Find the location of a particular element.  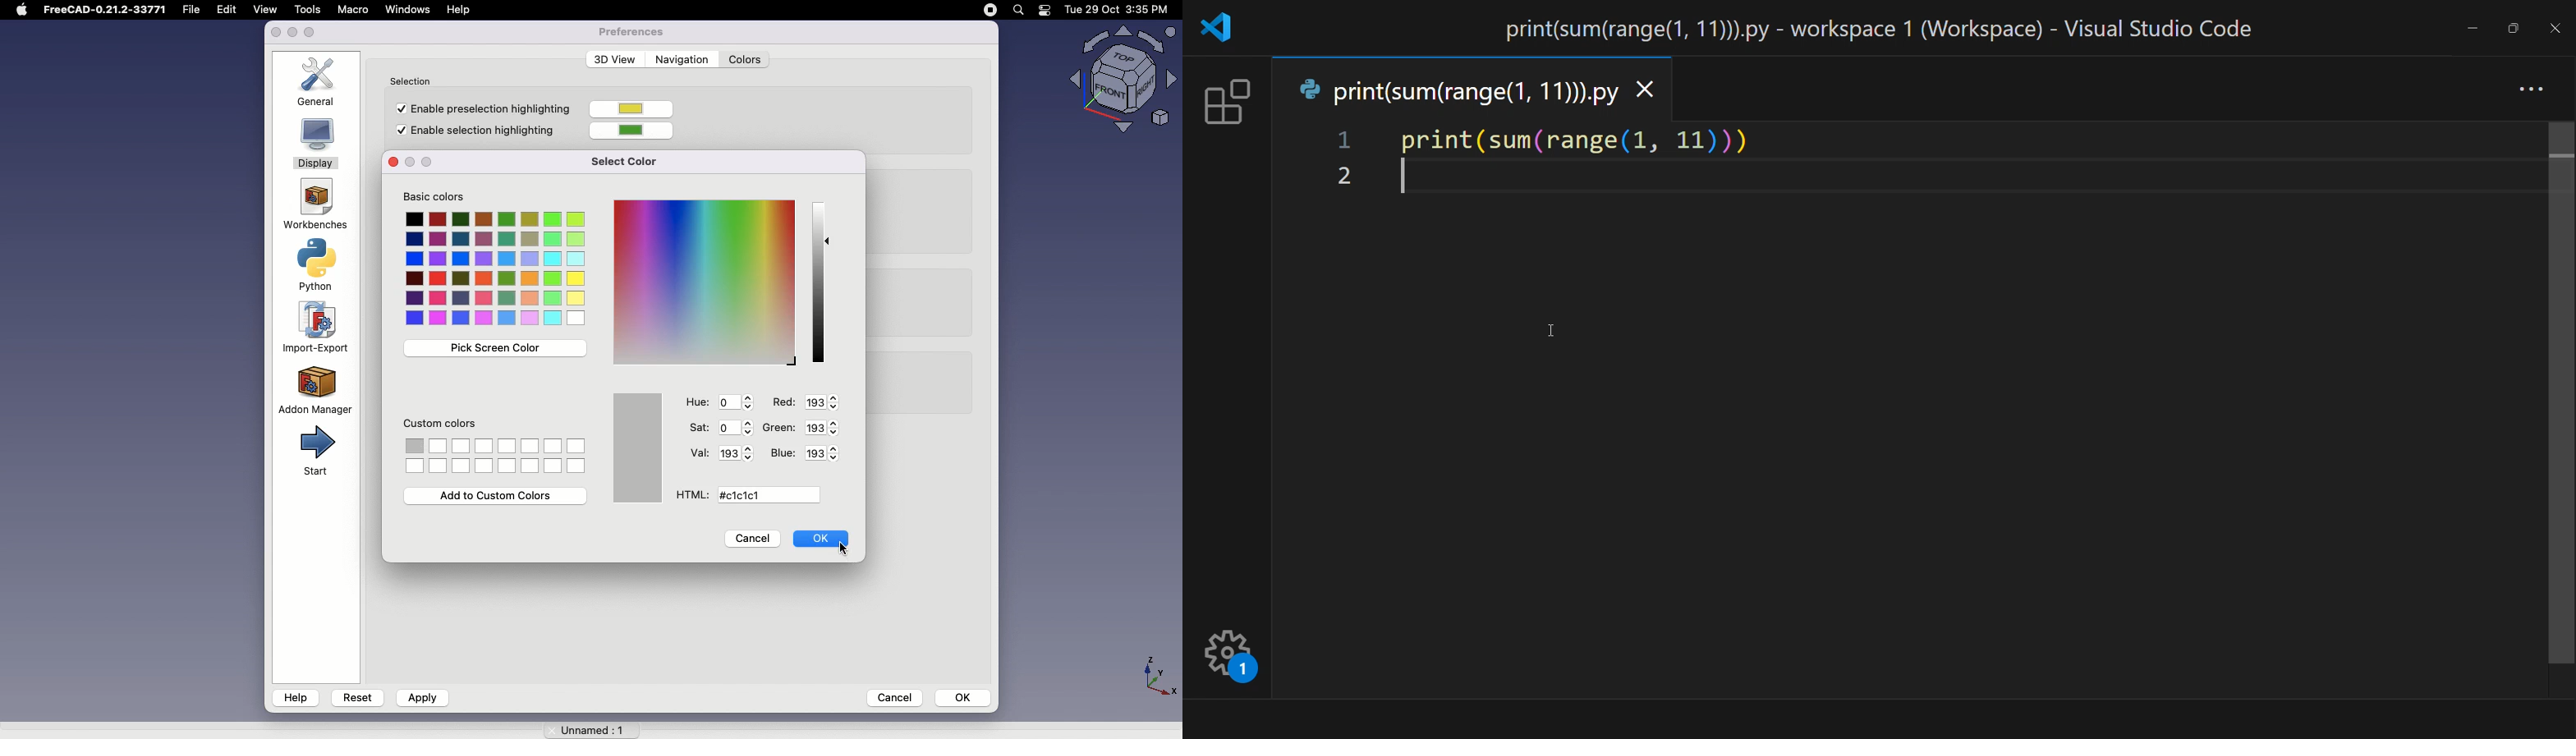

0 is located at coordinates (738, 402).